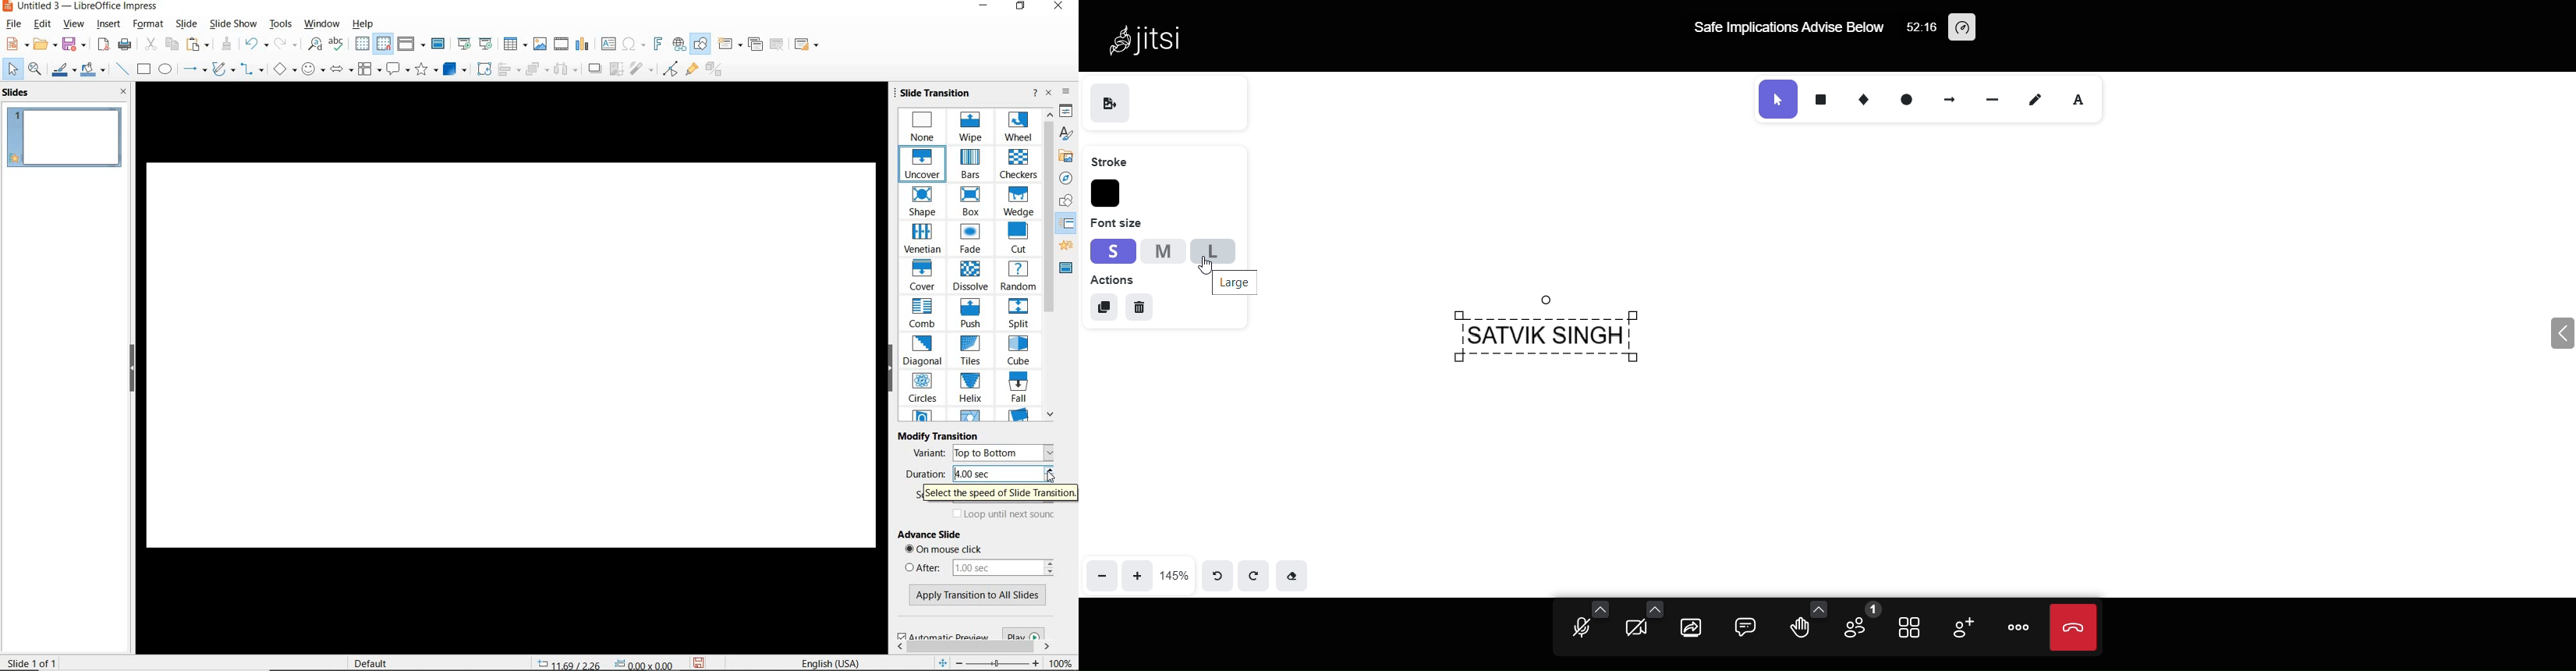 The height and width of the screenshot is (672, 2576). I want to click on , so click(440, 43).